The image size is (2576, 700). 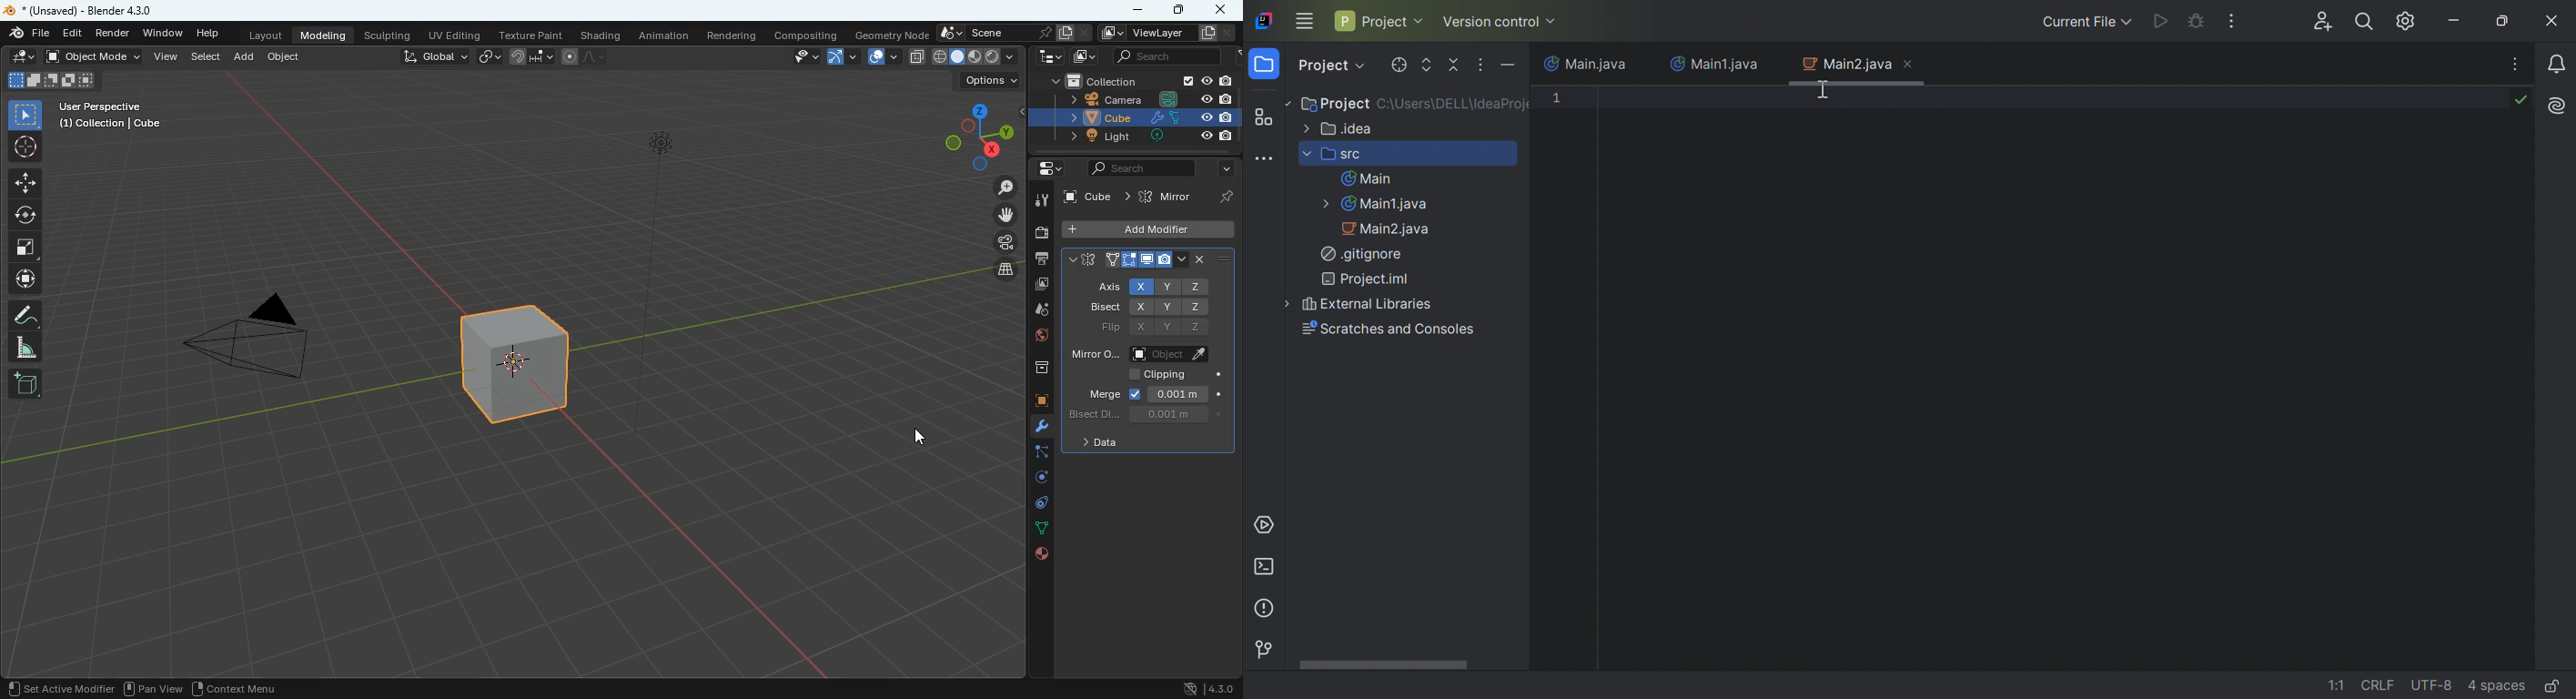 I want to click on >Data, so click(x=1091, y=443).